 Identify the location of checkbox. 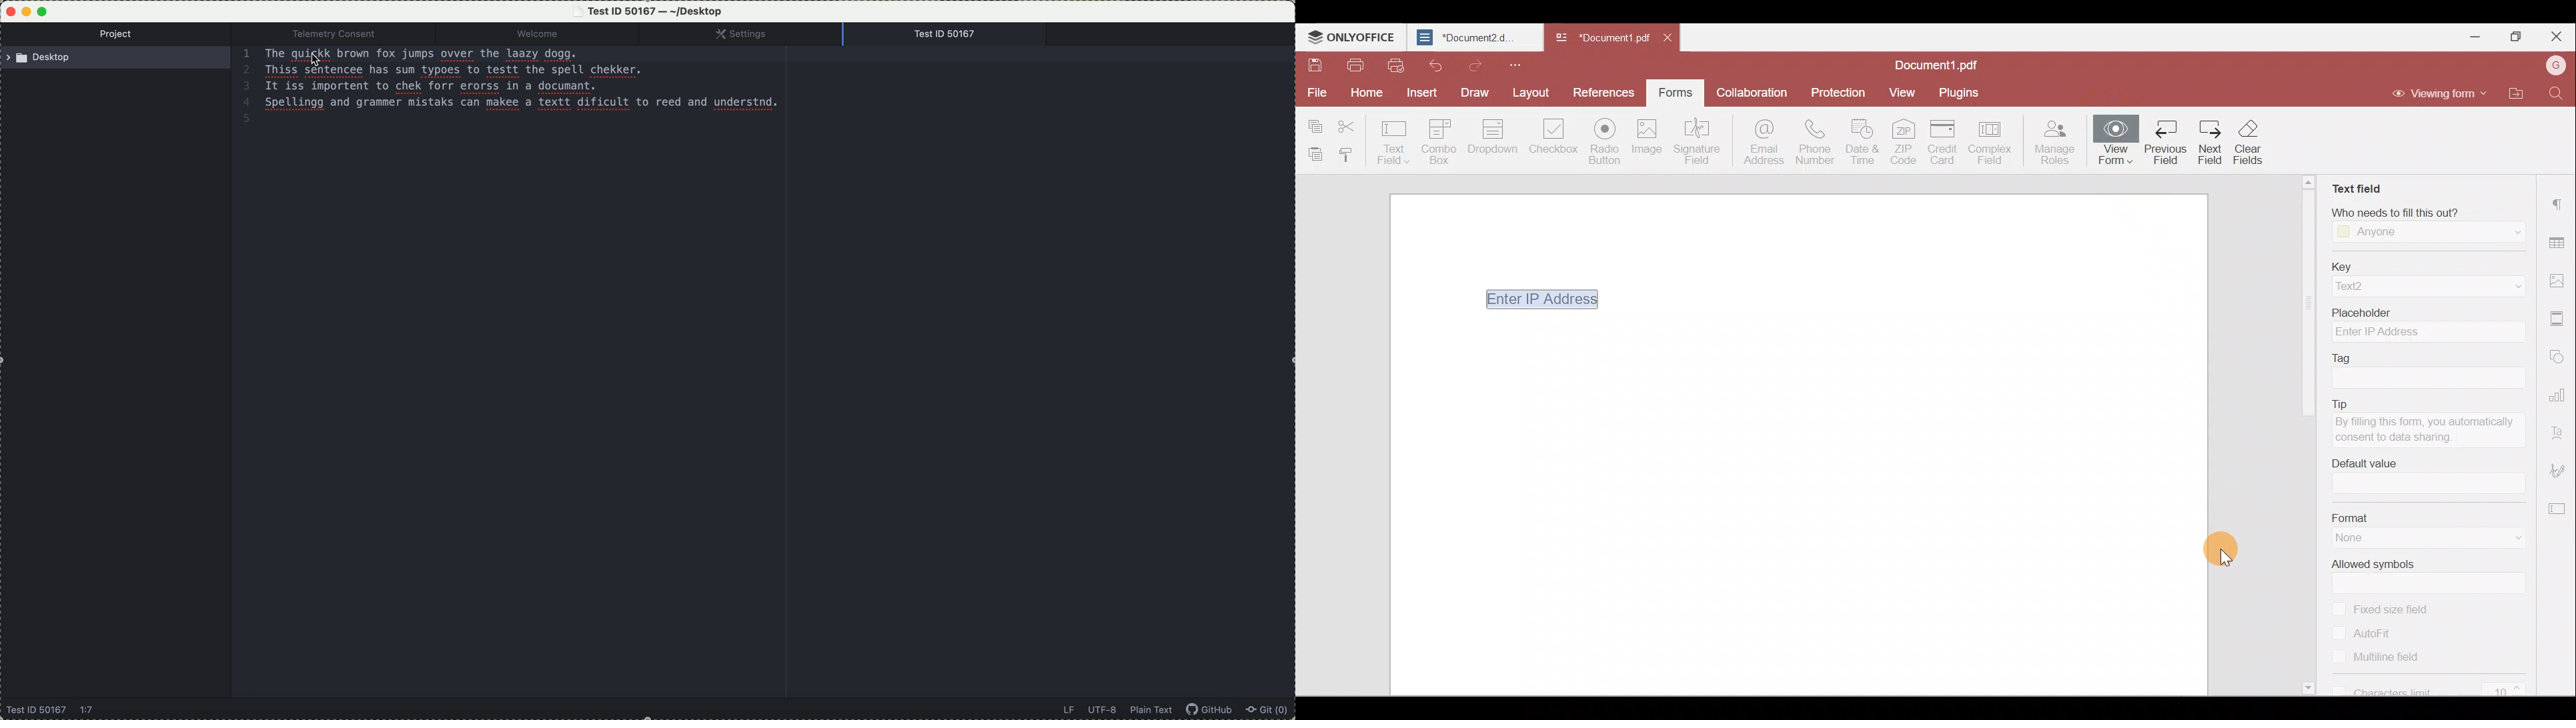
(2339, 632).